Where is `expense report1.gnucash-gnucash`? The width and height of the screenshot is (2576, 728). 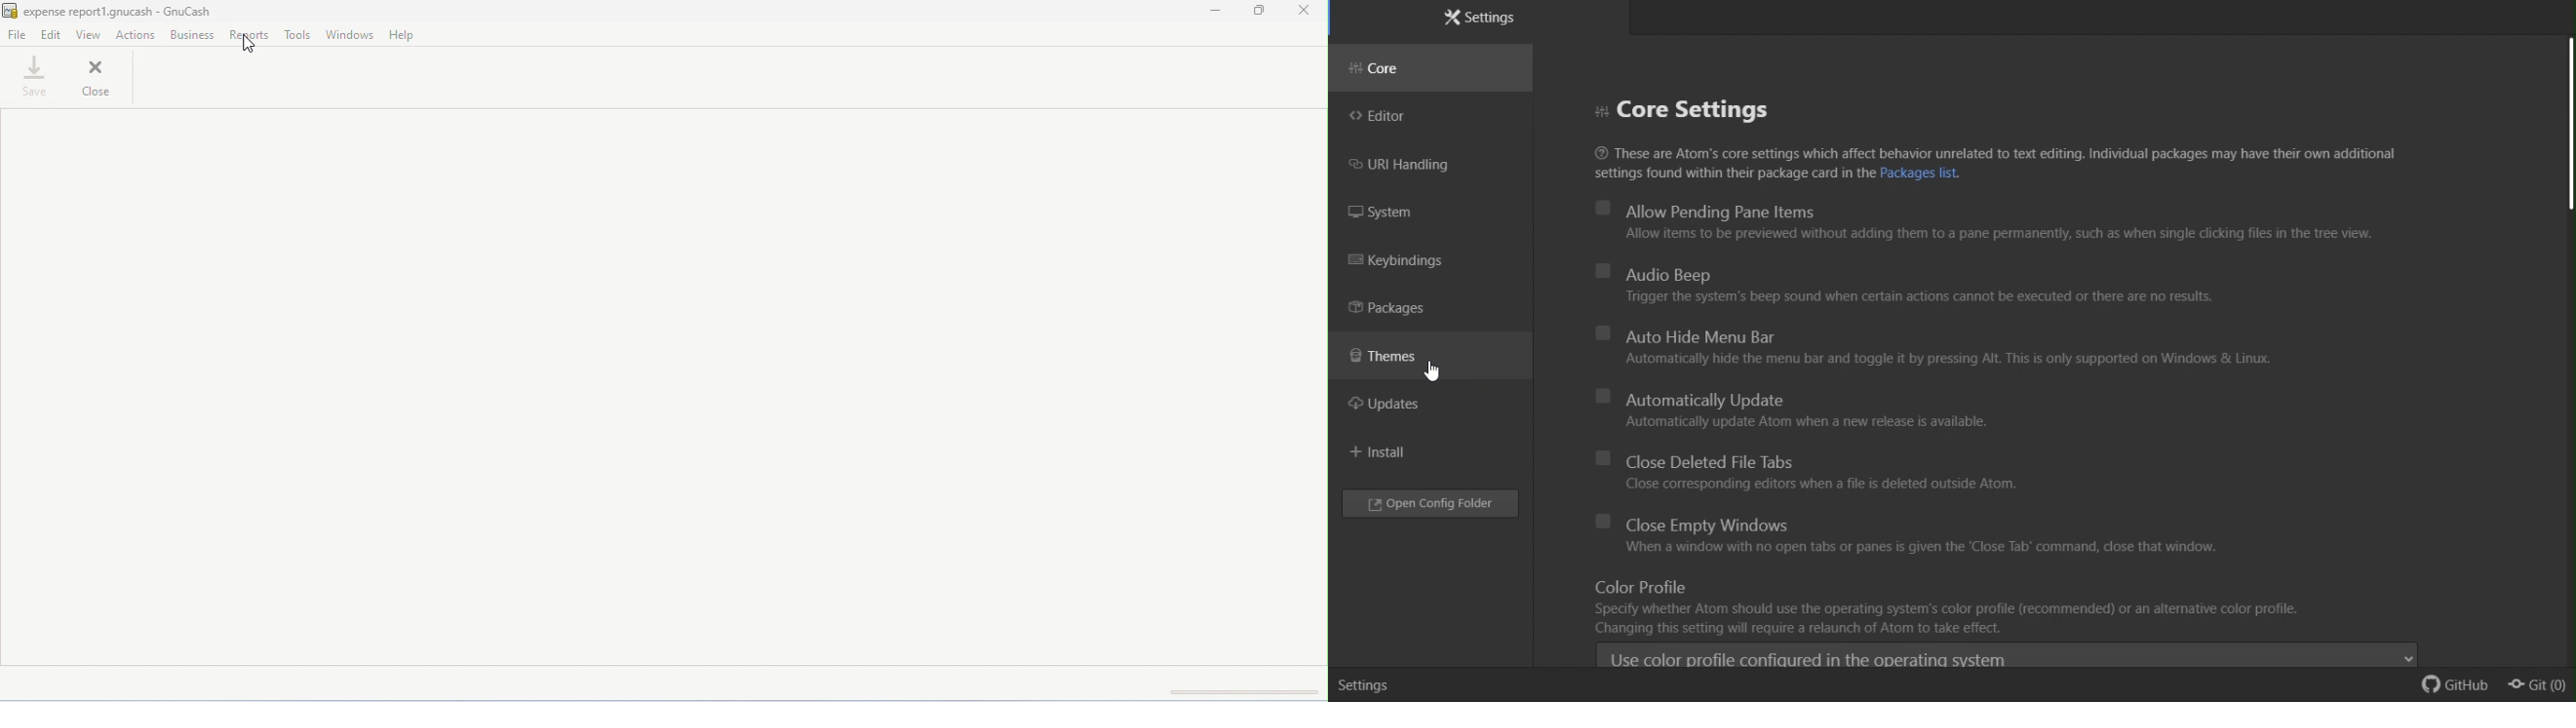 expense report1.gnucash-gnucash is located at coordinates (109, 12).